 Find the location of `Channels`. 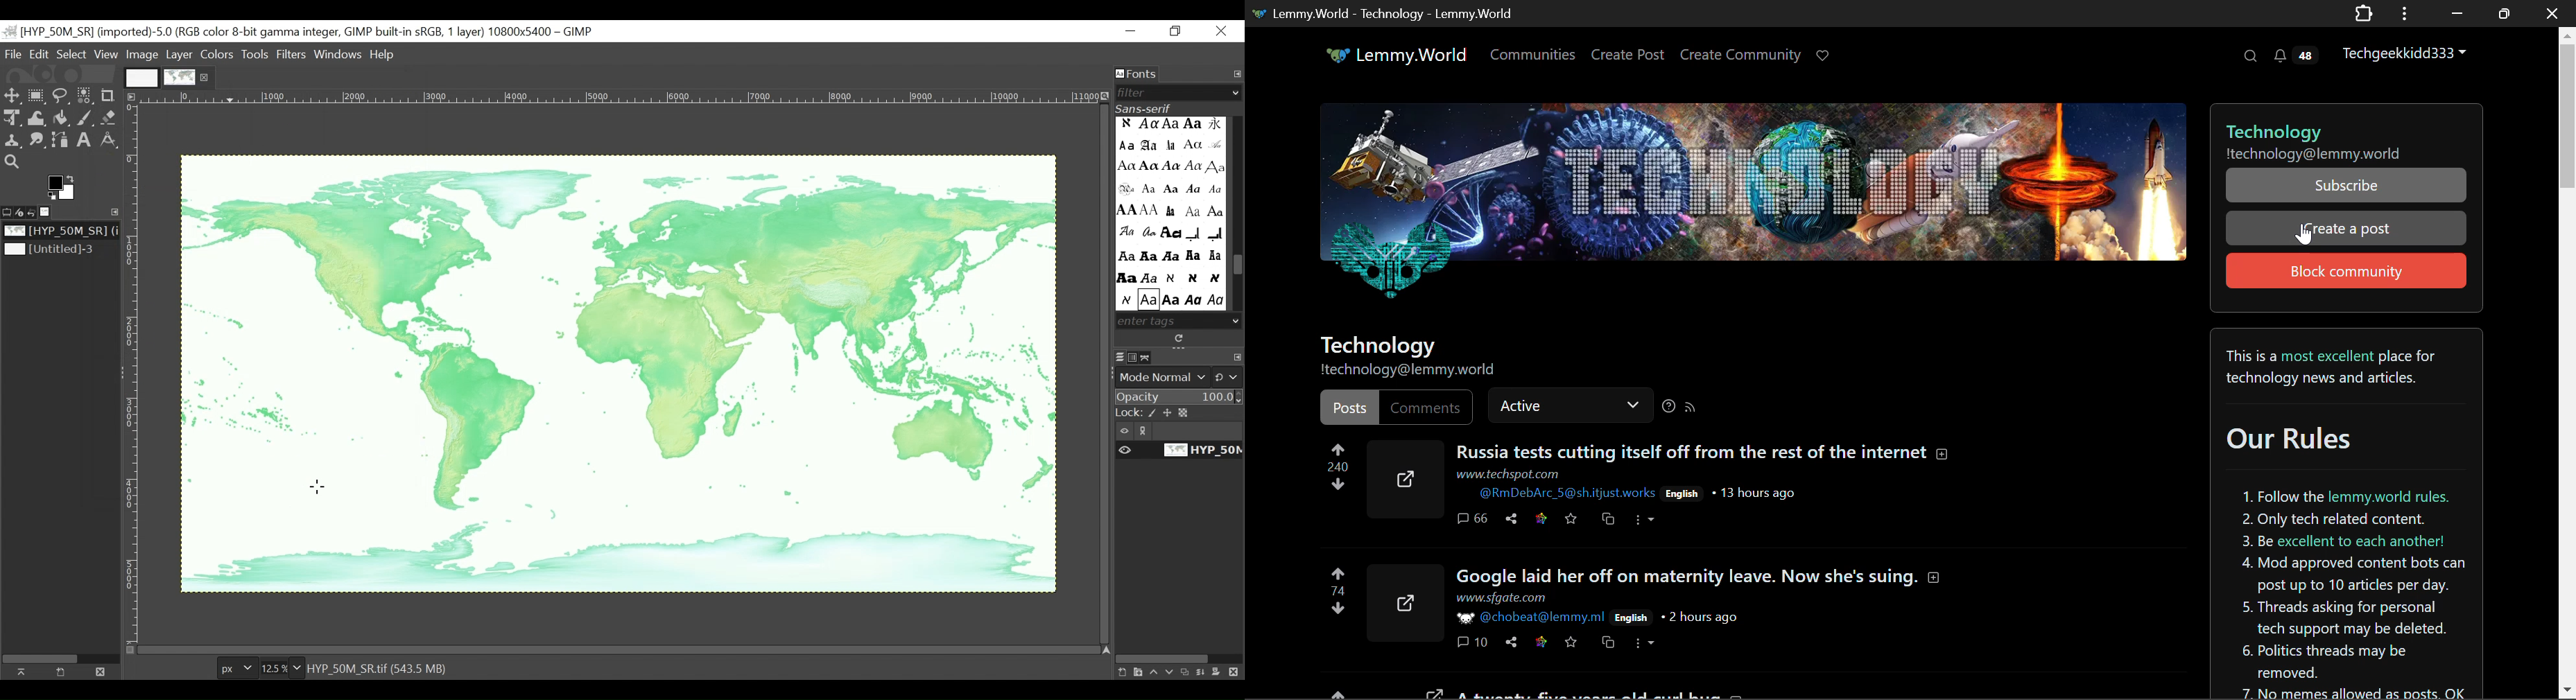

Channels is located at coordinates (1135, 357).